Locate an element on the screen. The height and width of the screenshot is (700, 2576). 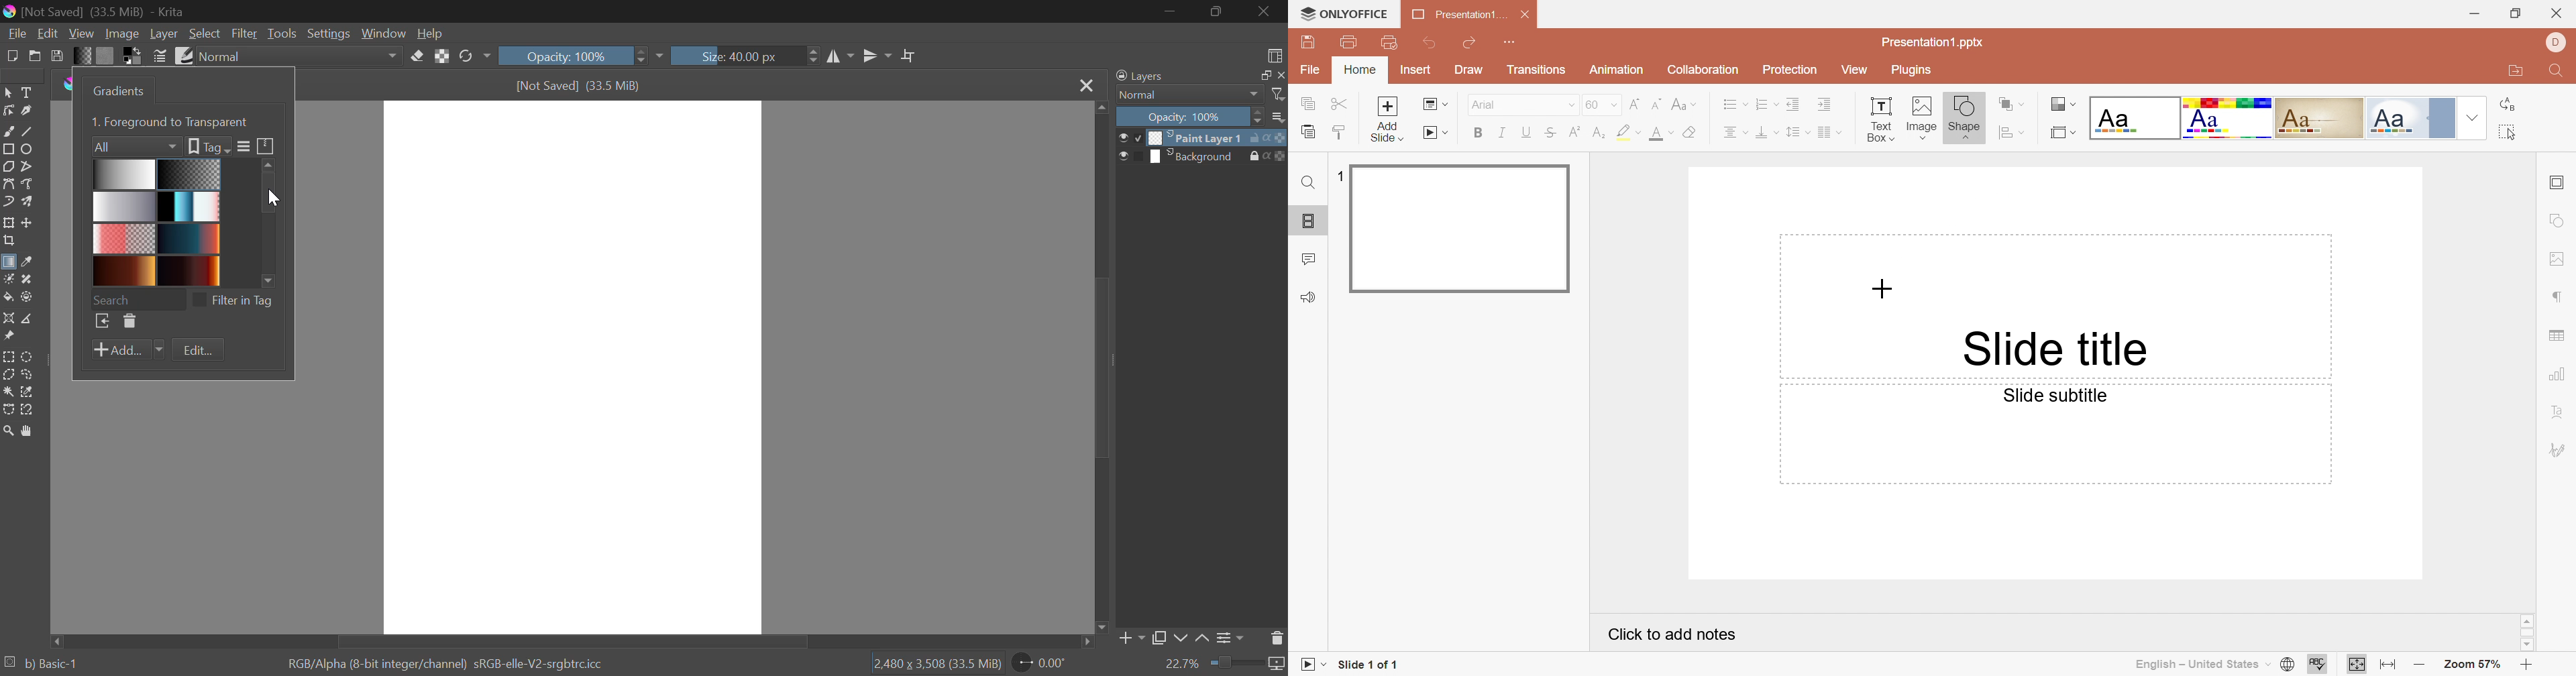
Copy style is located at coordinates (1339, 134).